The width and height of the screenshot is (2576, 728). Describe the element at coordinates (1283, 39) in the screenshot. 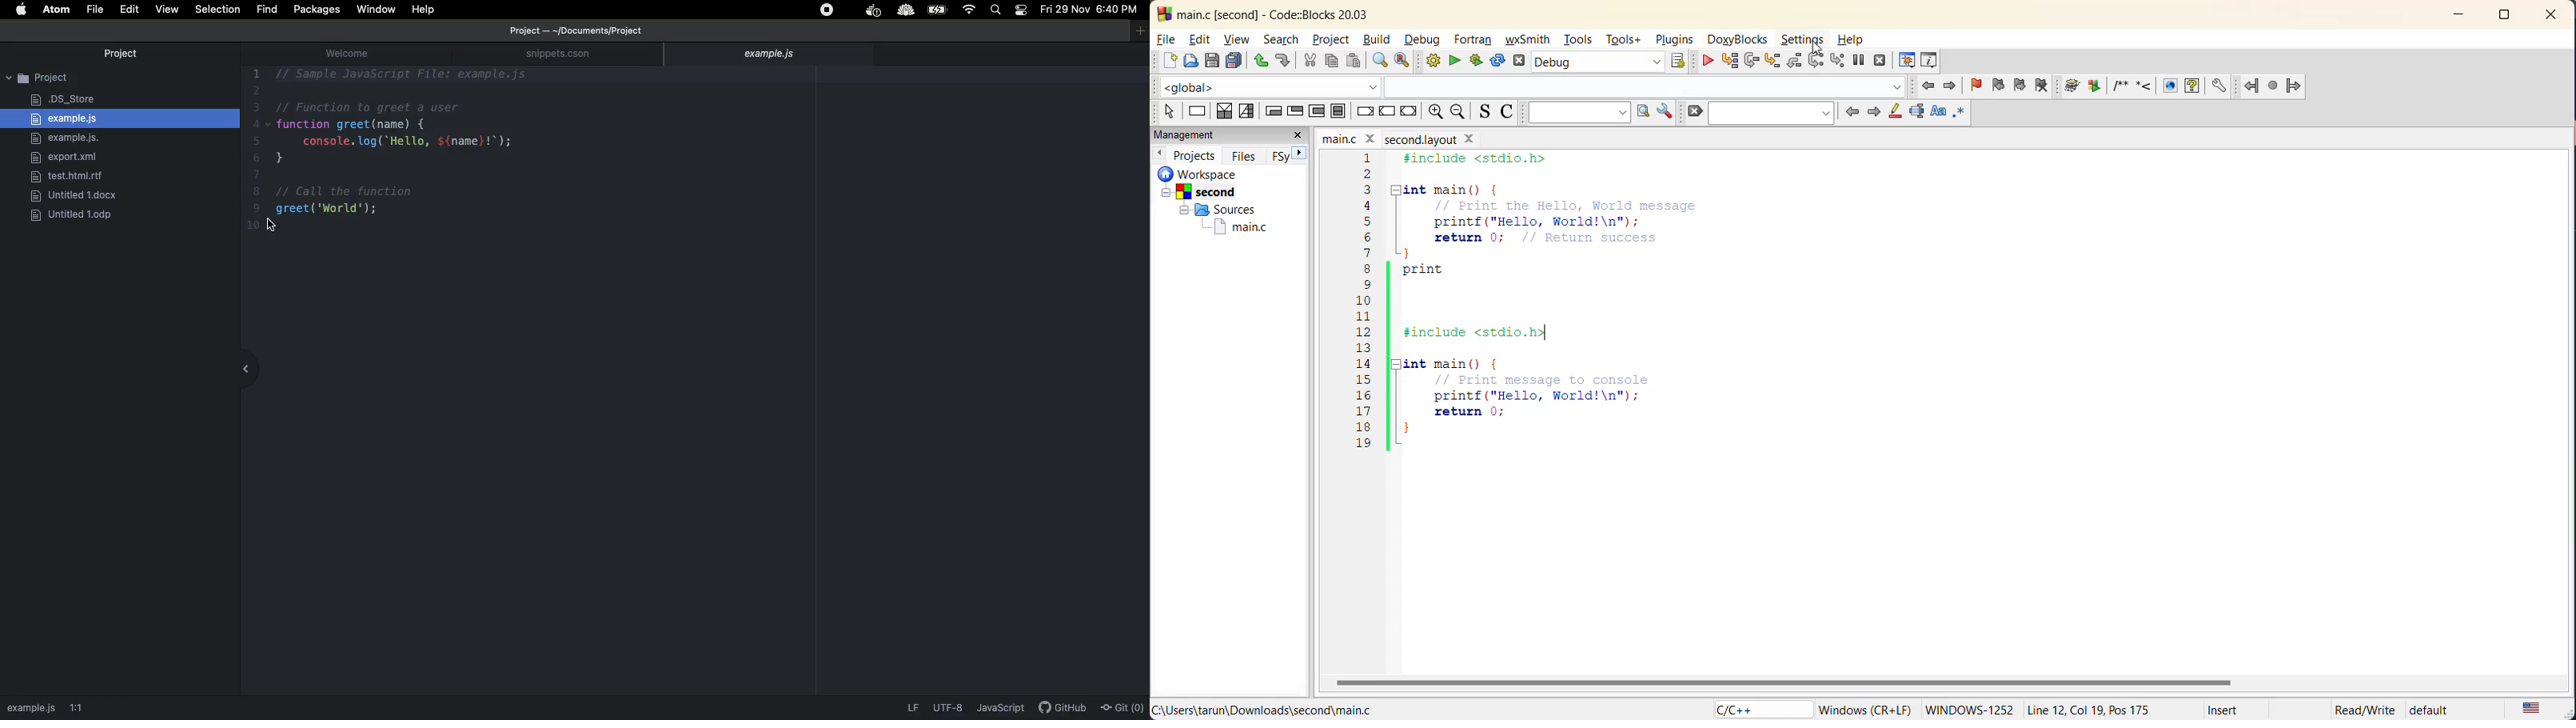

I see `search` at that location.